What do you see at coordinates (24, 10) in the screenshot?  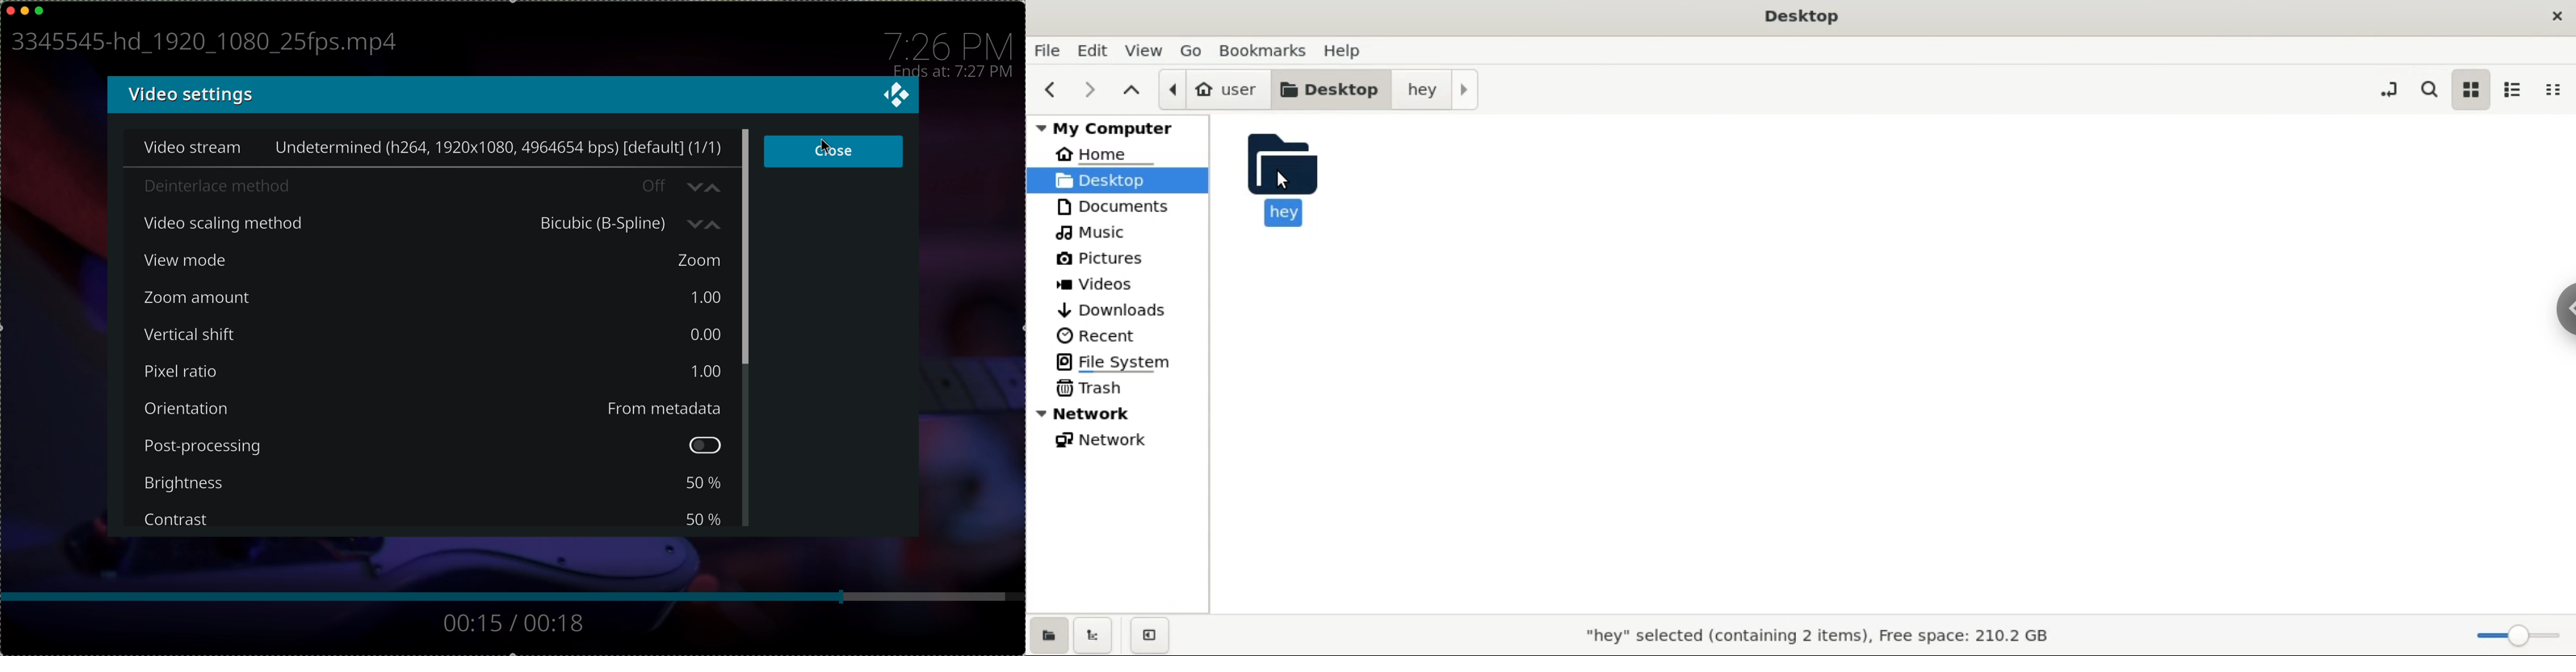 I see `minimise` at bounding box center [24, 10].